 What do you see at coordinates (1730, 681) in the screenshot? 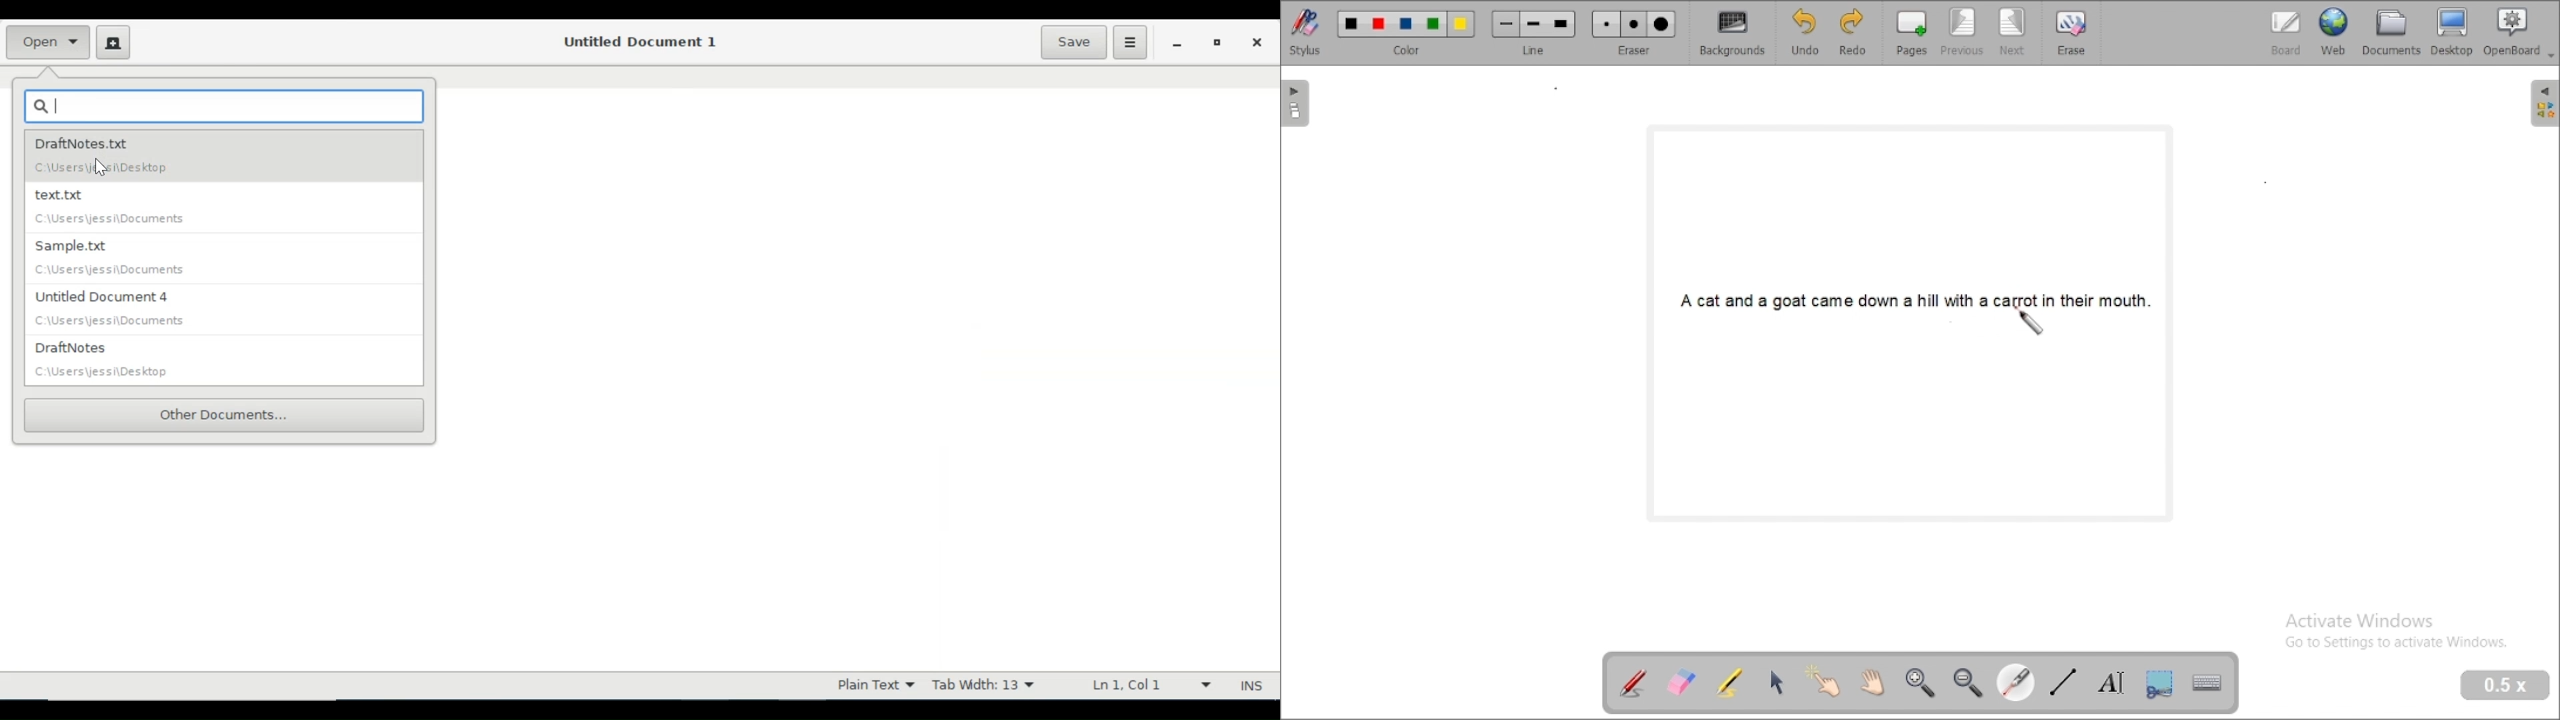
I see `highlight` at bounding box center [1730, 681].